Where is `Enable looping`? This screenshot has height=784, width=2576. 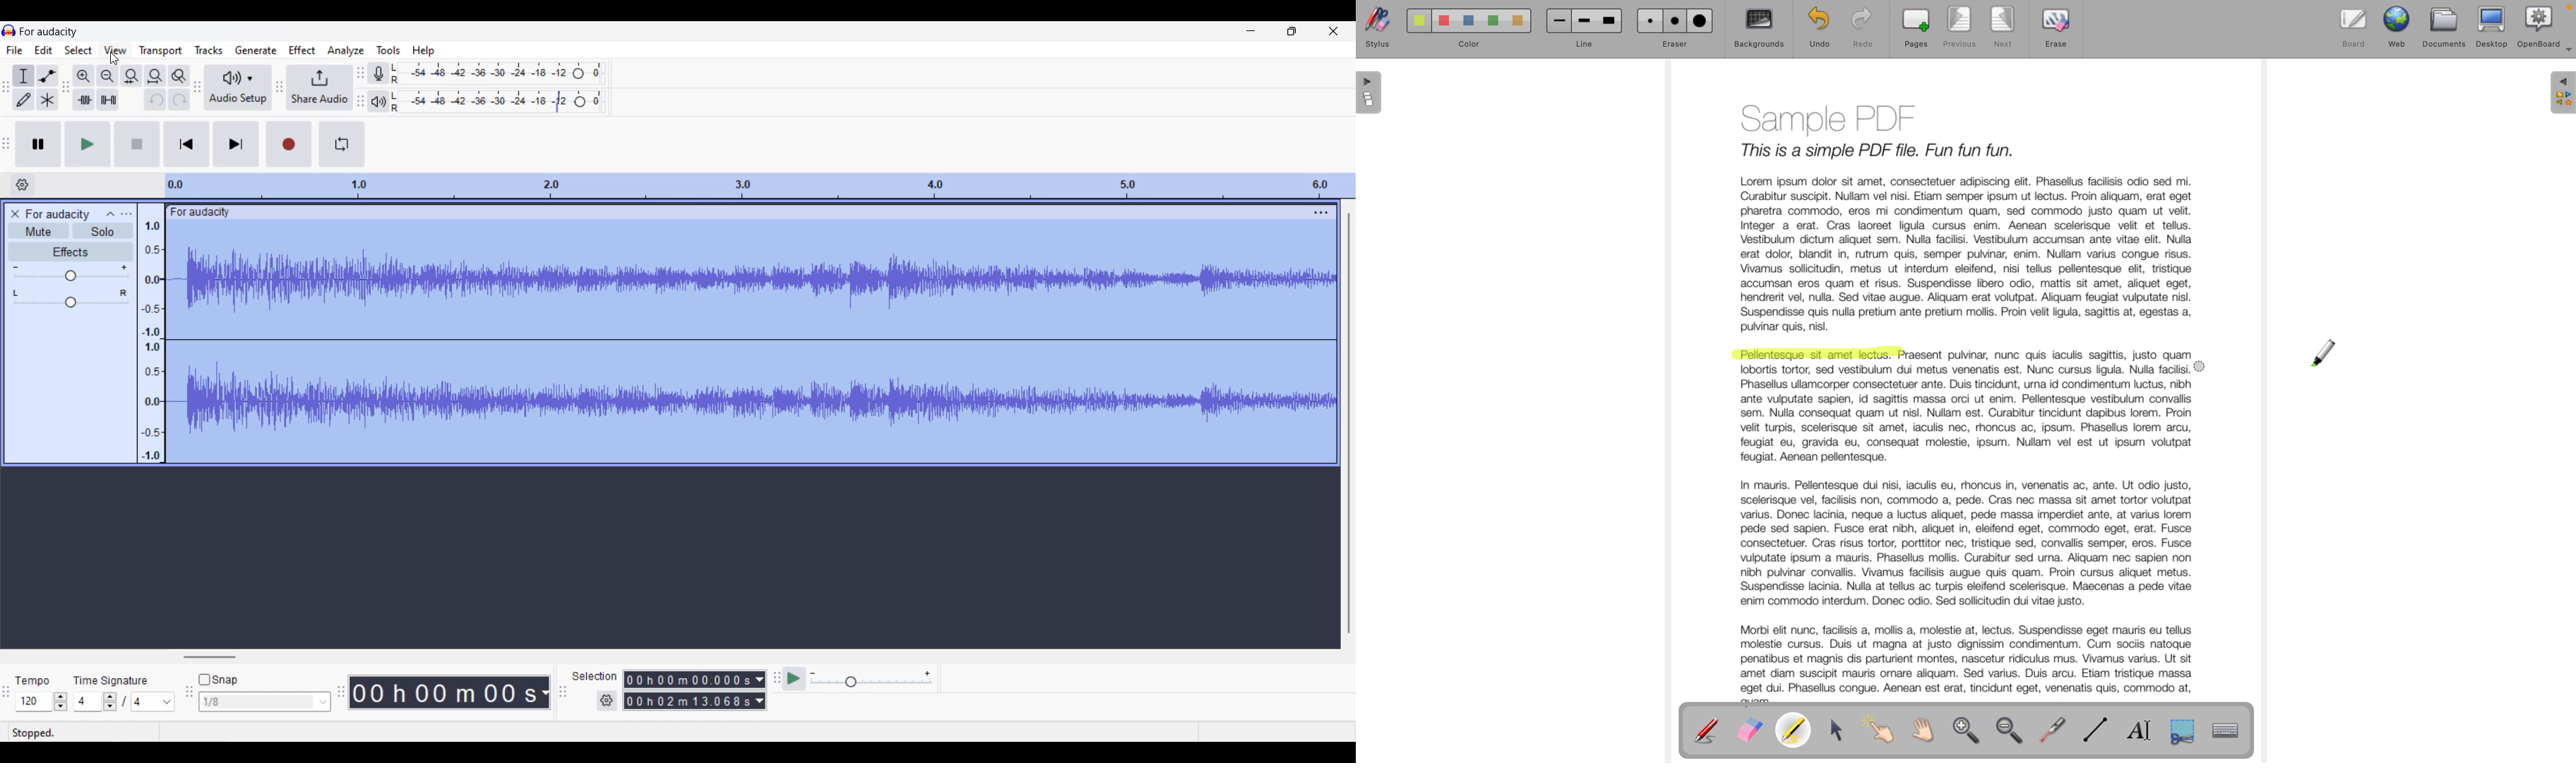 Enable looping is located at coordinates (342, 144).